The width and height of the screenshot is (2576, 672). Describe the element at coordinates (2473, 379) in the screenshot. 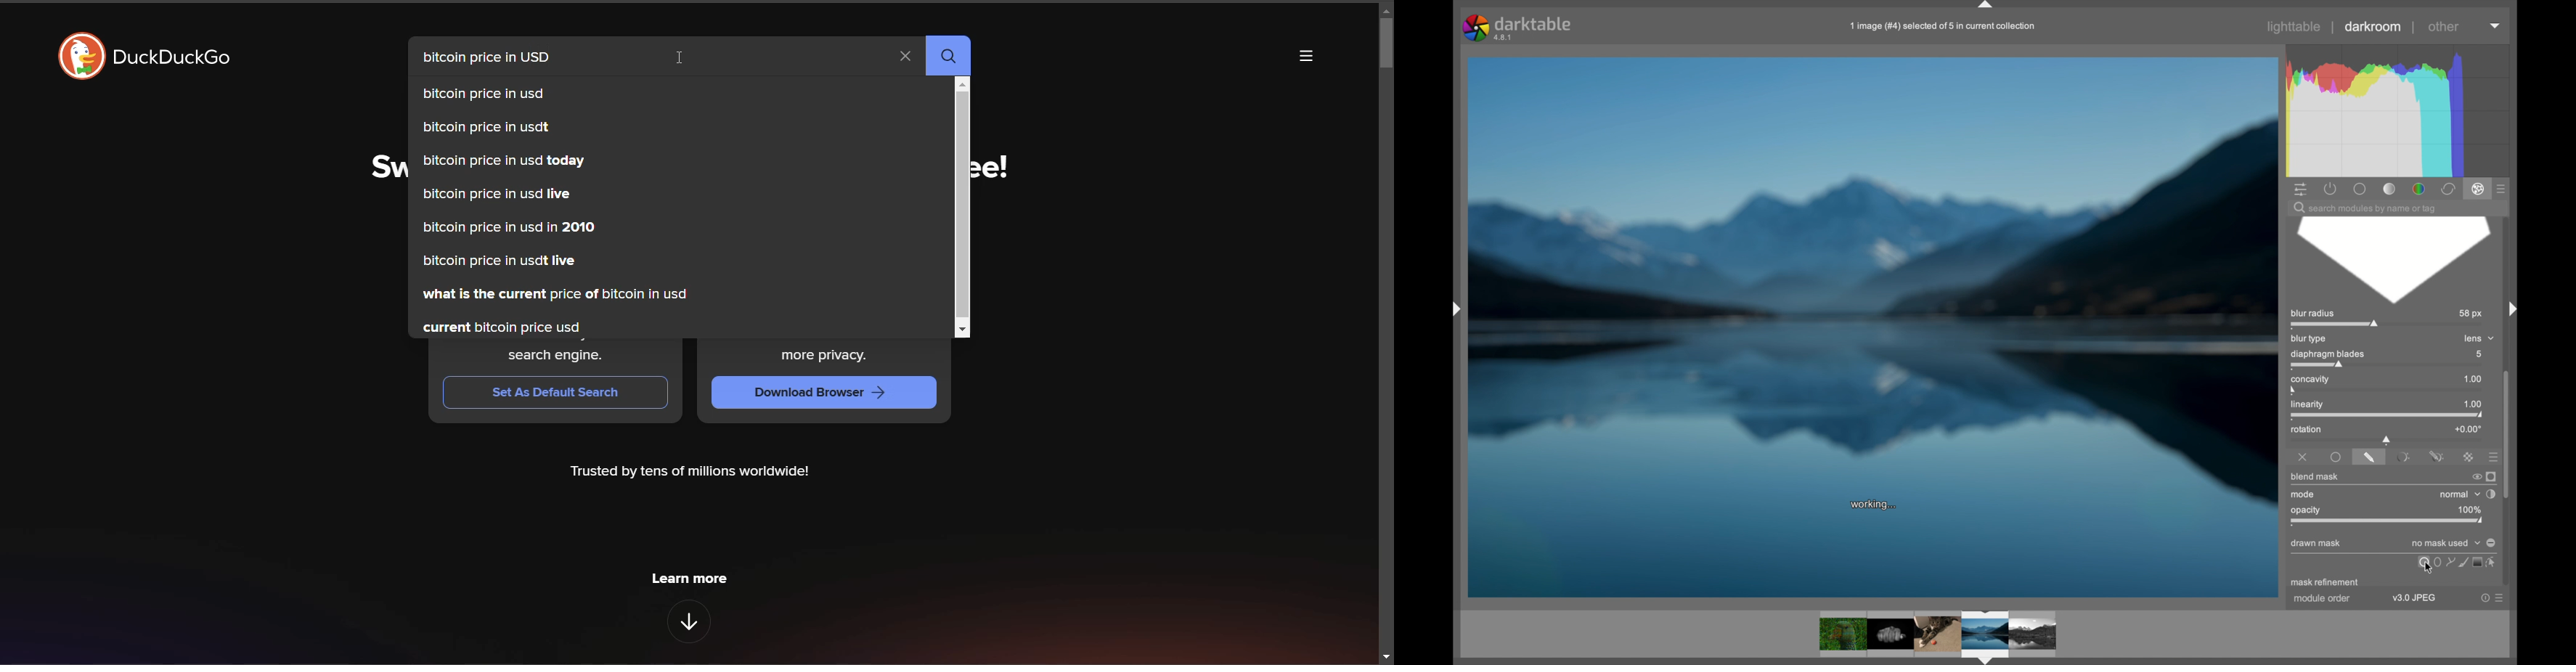

I see `1.00` at that location.